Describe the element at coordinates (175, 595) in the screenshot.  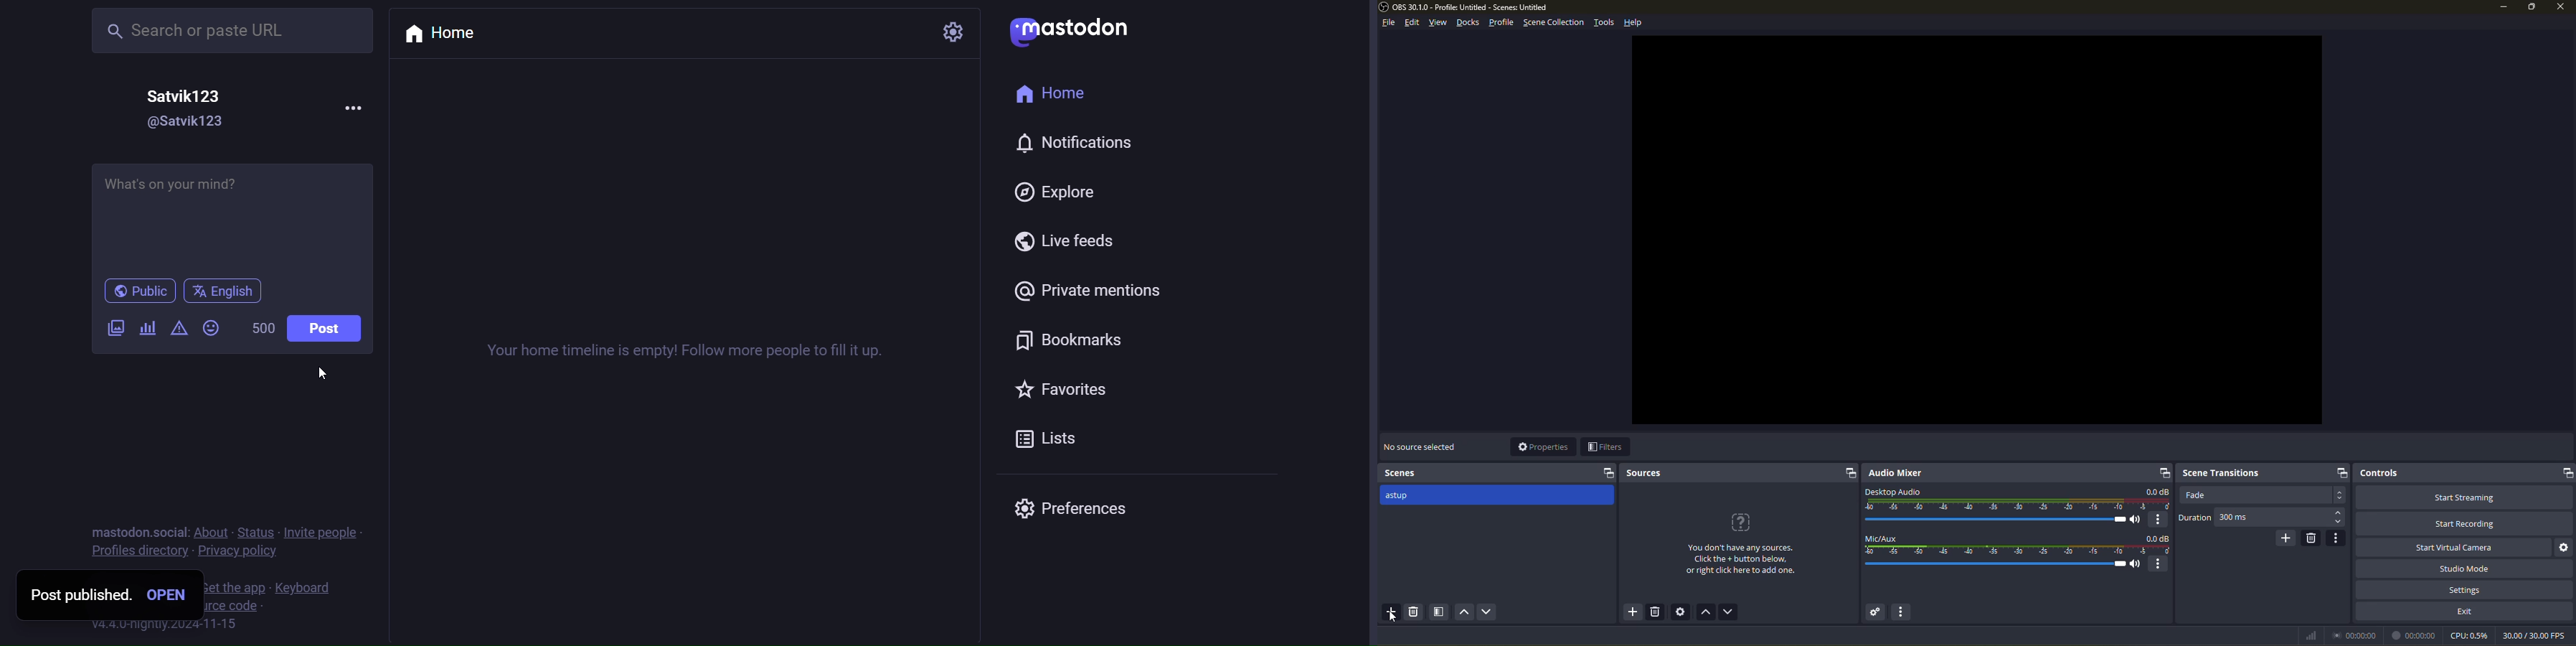
I see `open` at that location.